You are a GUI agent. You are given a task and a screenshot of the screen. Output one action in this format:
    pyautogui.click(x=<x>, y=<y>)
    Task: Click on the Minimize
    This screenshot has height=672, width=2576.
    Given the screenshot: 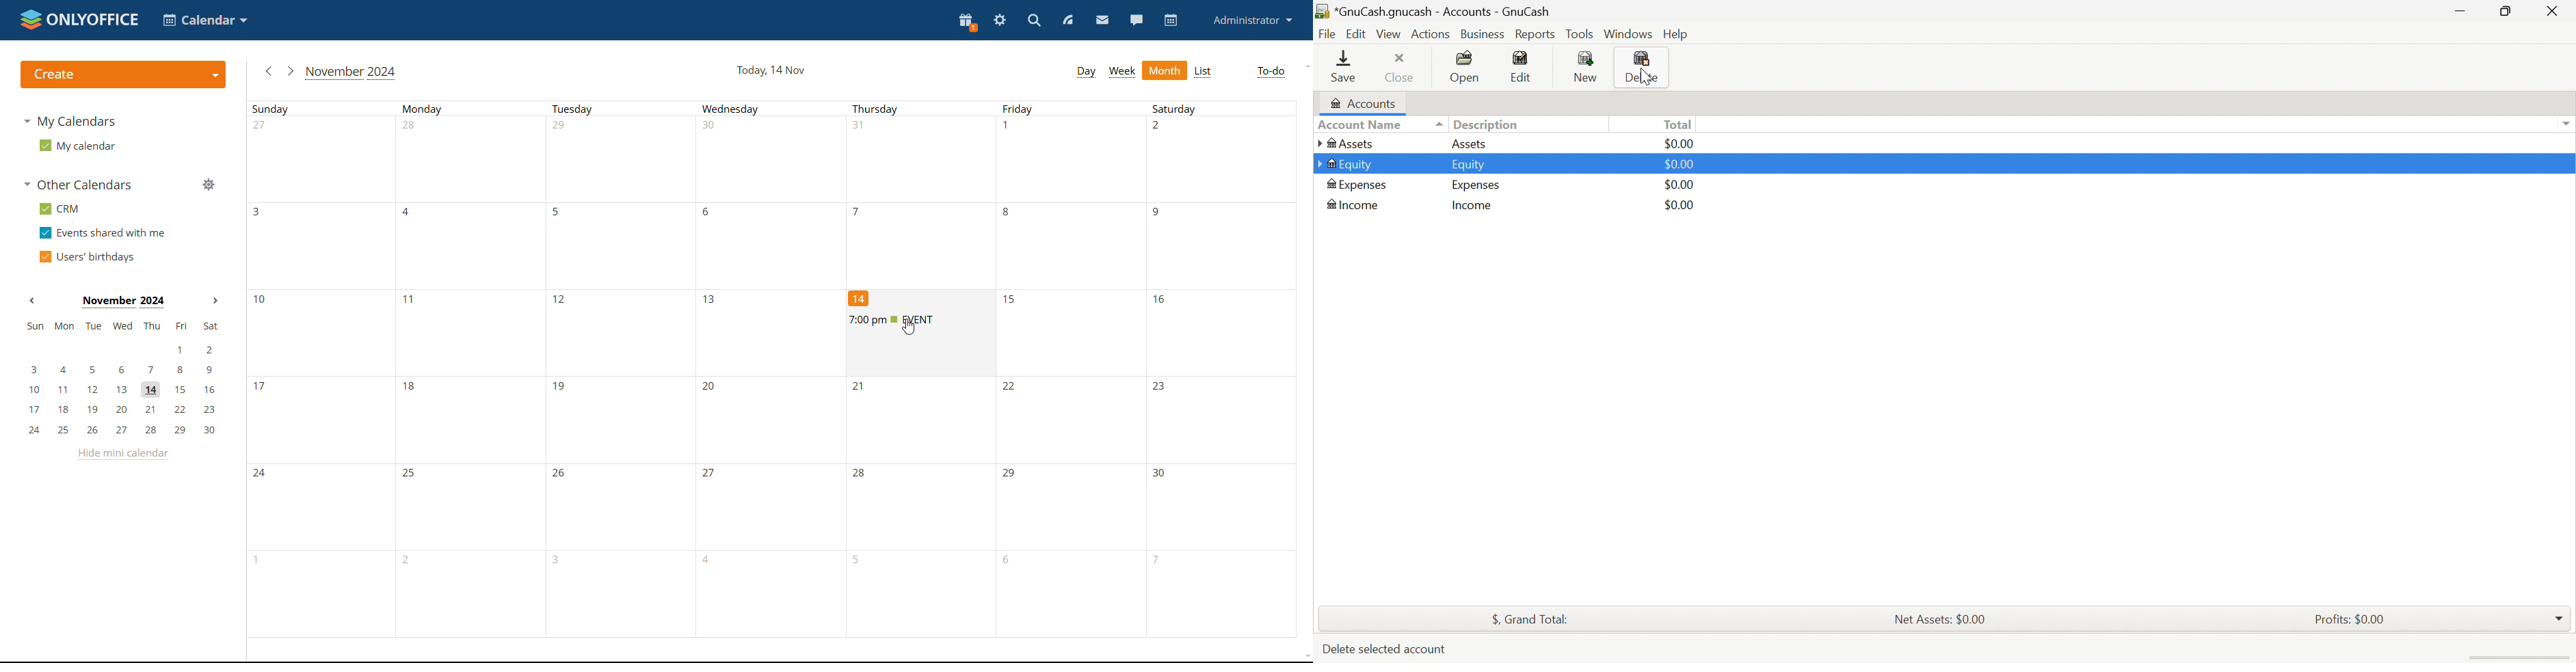 What is the action you would take?
    pyautogui.click(x=2461, y=14)
    